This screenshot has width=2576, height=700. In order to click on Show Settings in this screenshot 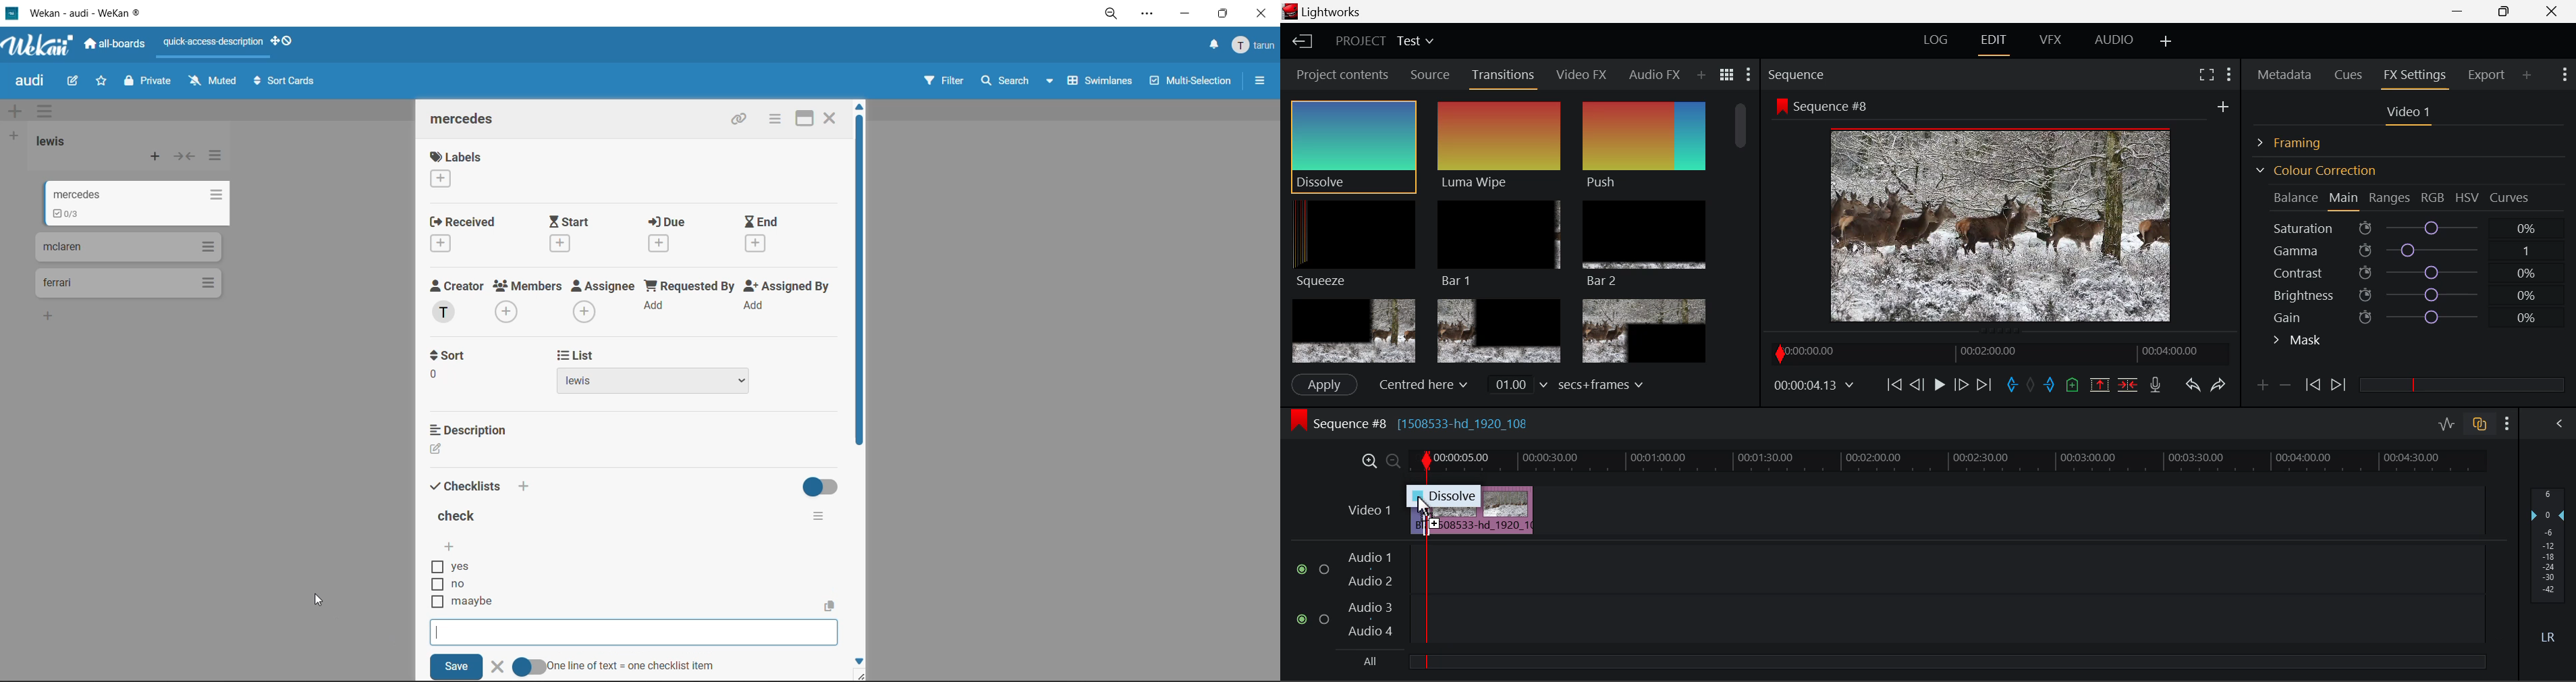, I will do `click(1747, 78)`.